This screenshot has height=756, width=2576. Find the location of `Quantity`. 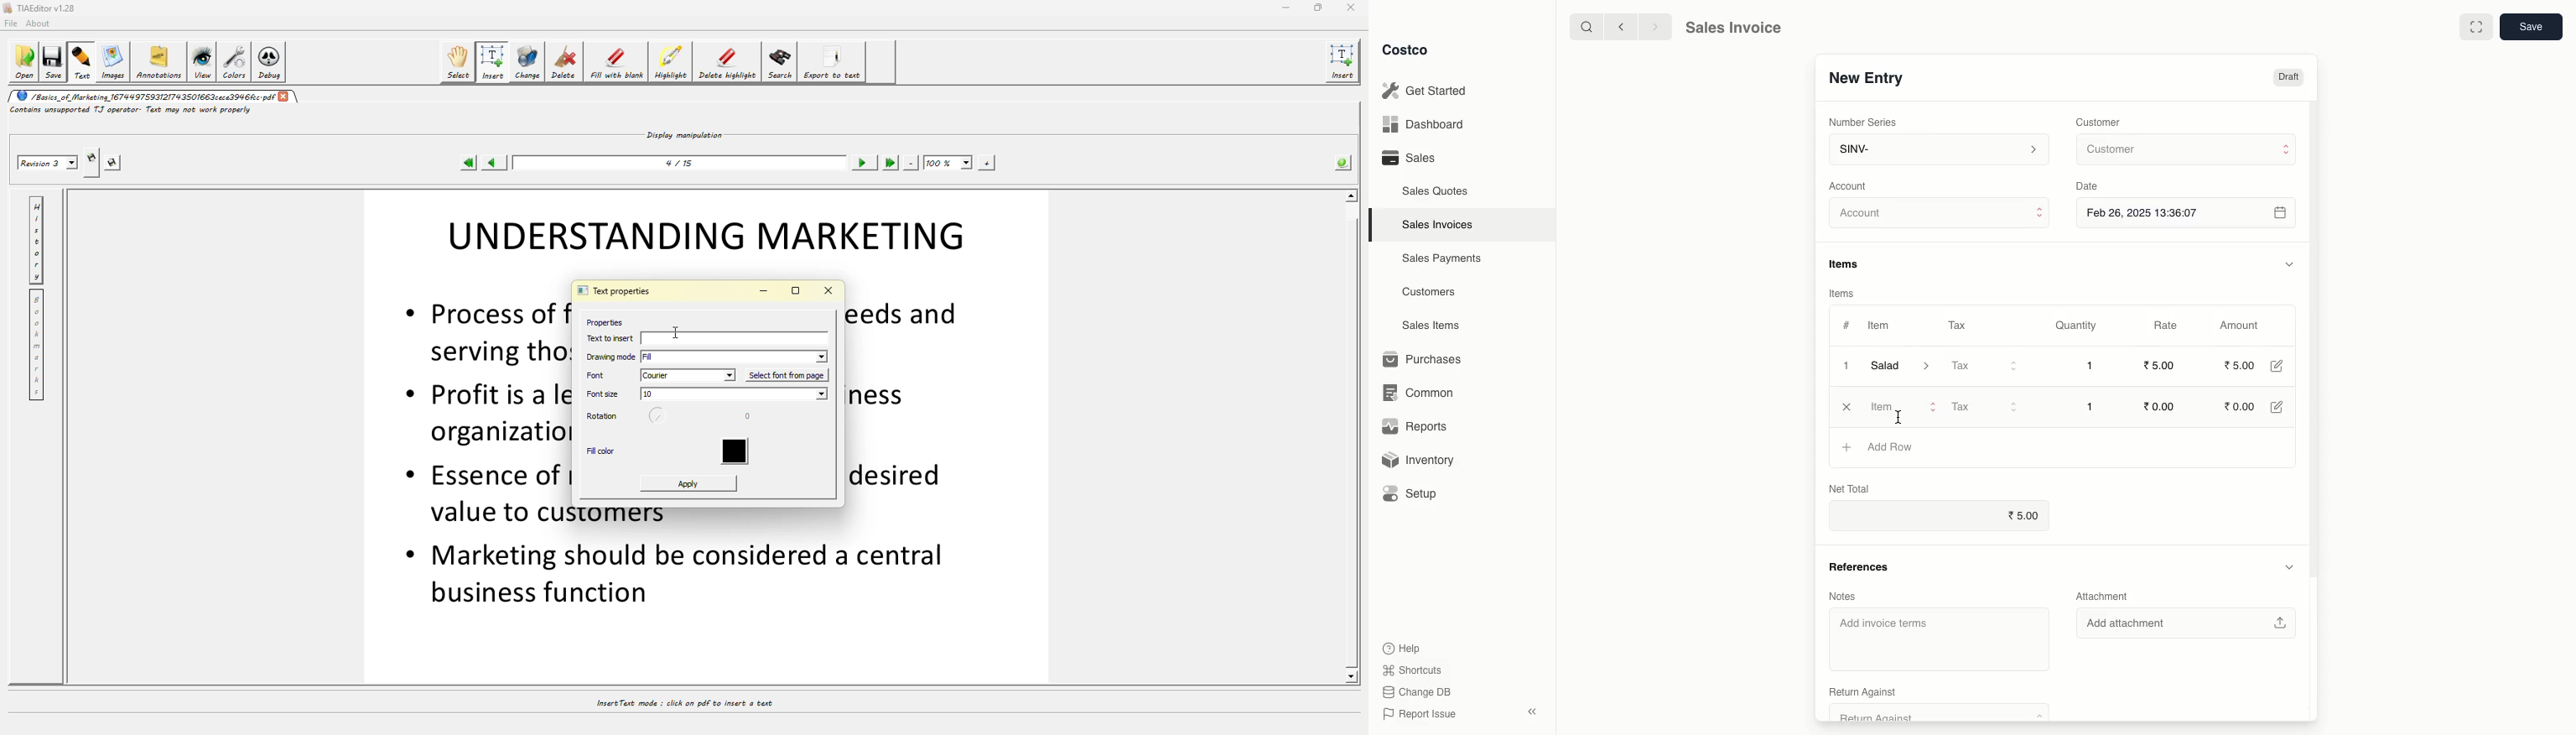

Quantity is located at coordinates (2075, 326).